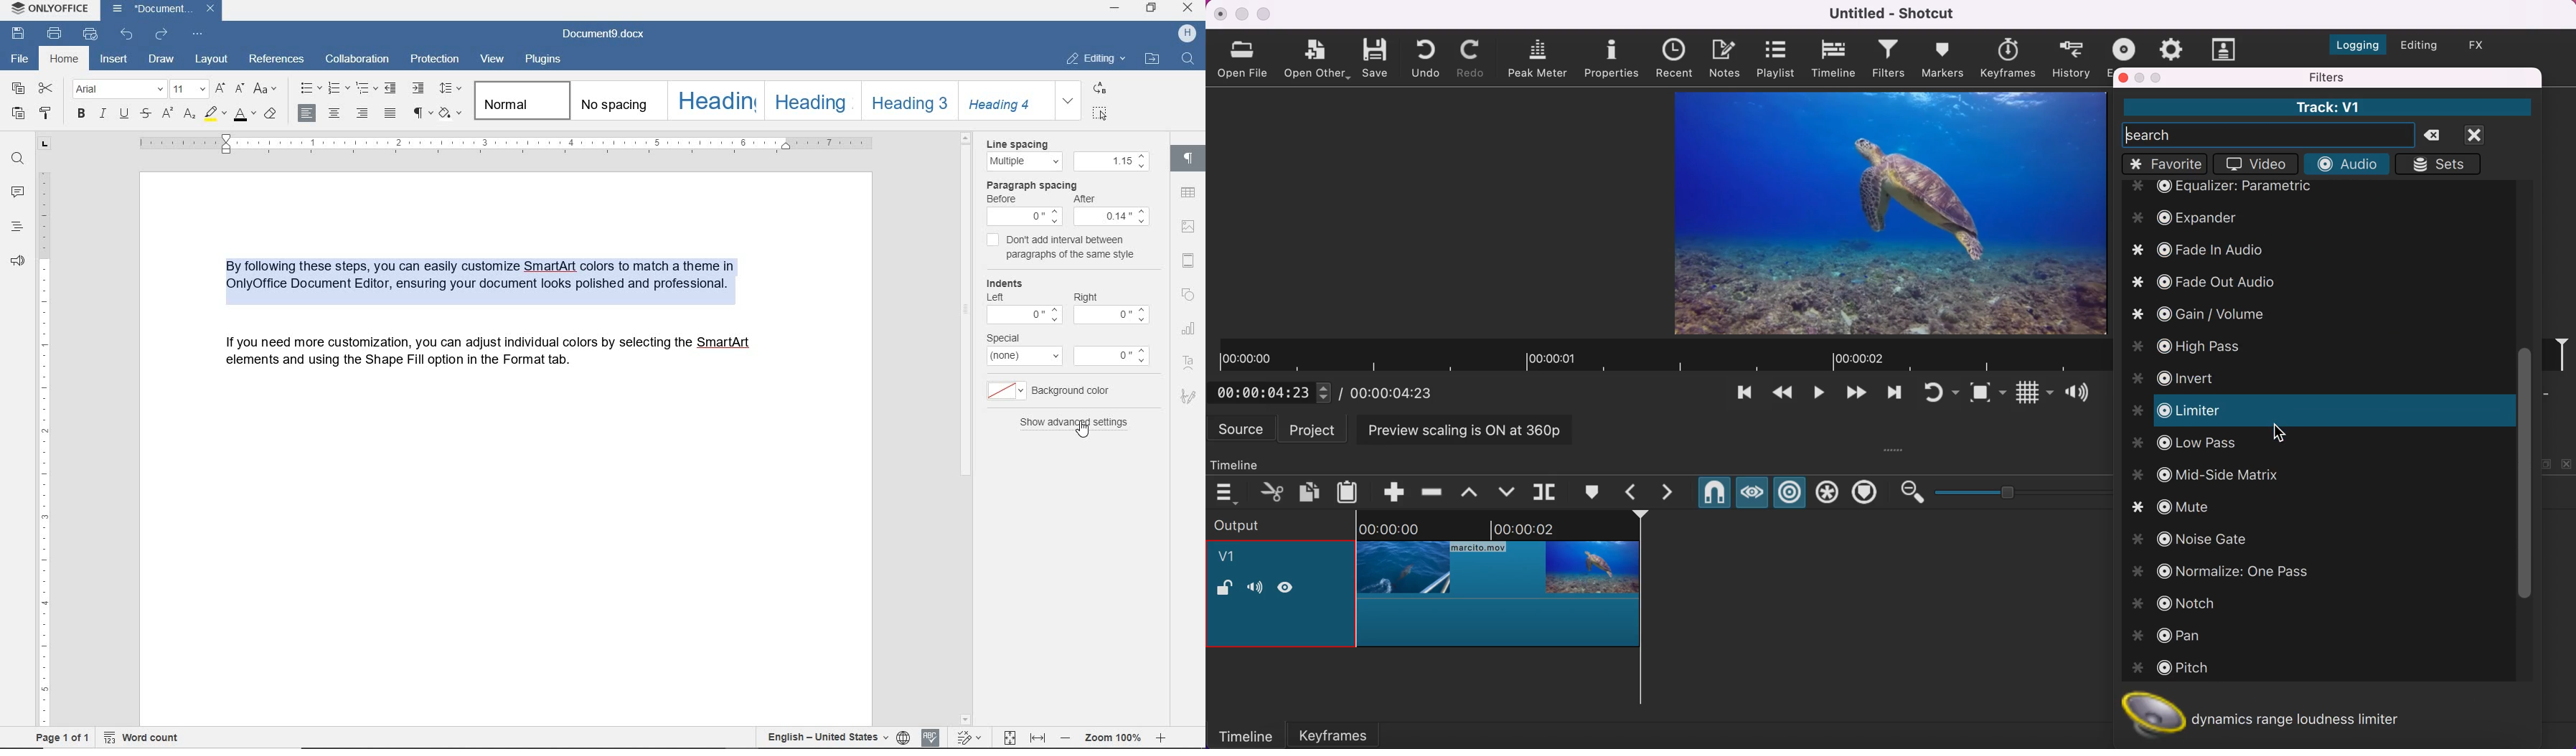 This screenshot has height=756, width=2576. I want to click on increase indent, so click(418, 87).